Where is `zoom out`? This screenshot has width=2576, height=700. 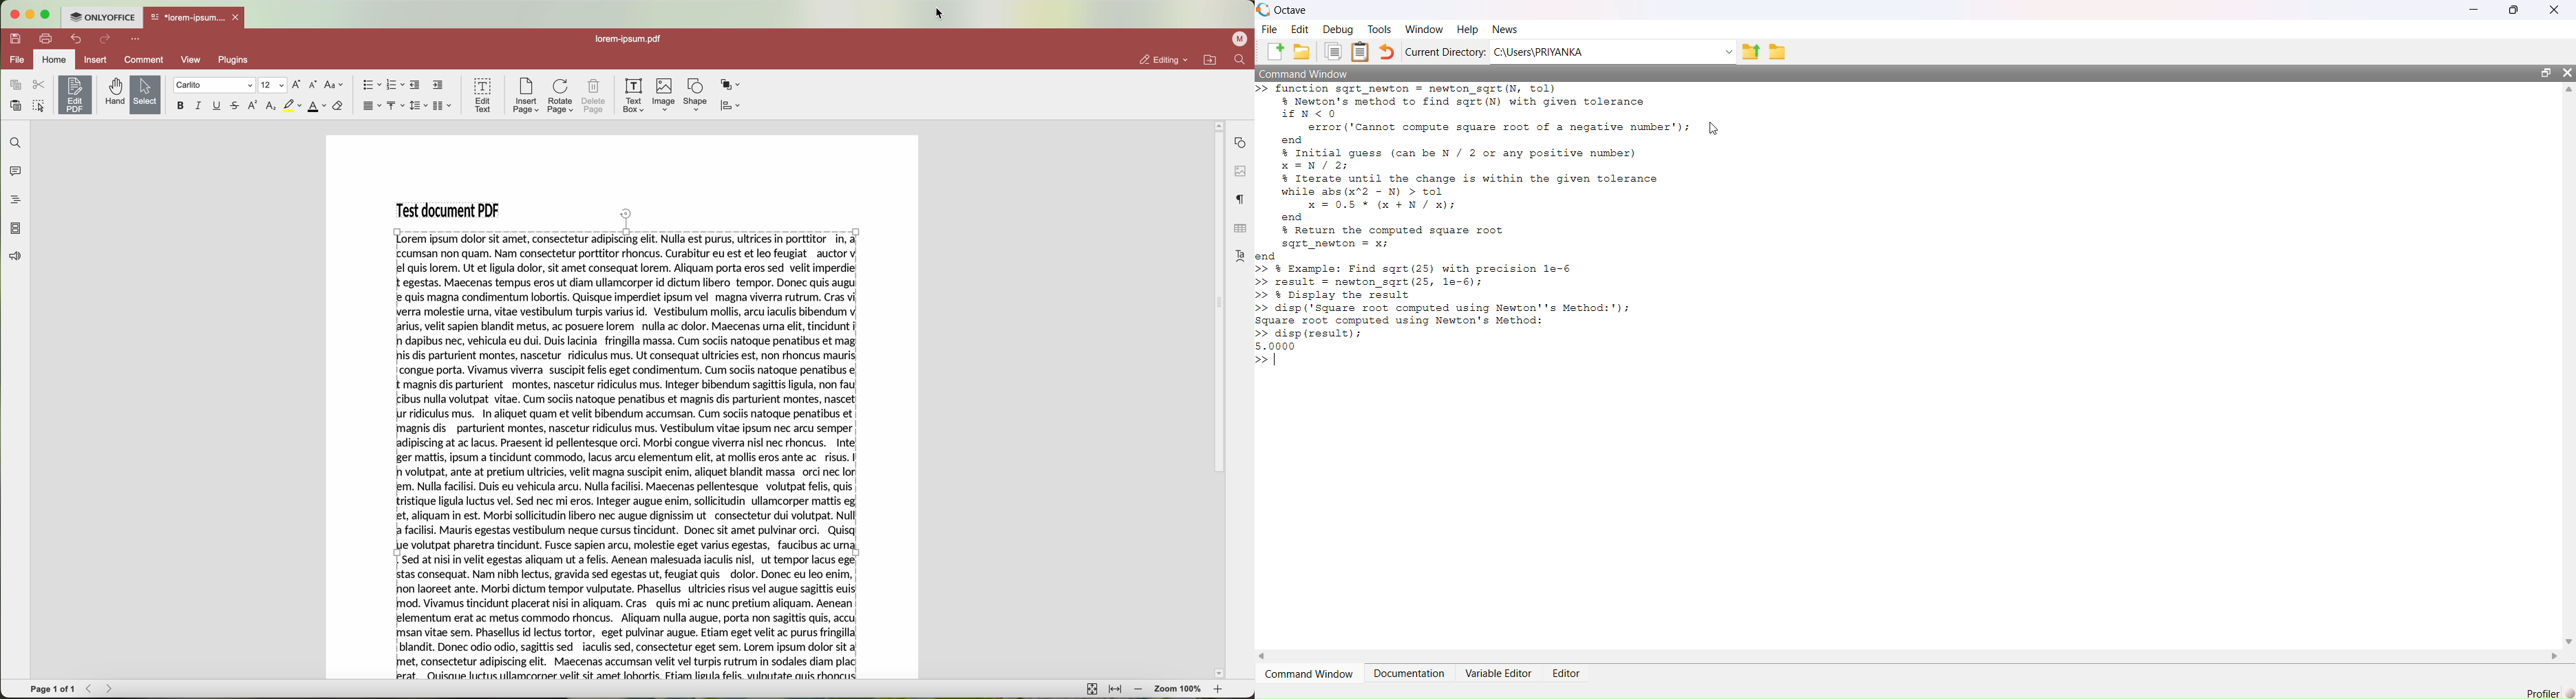
zoom out is located at coordinates (1137, 689).